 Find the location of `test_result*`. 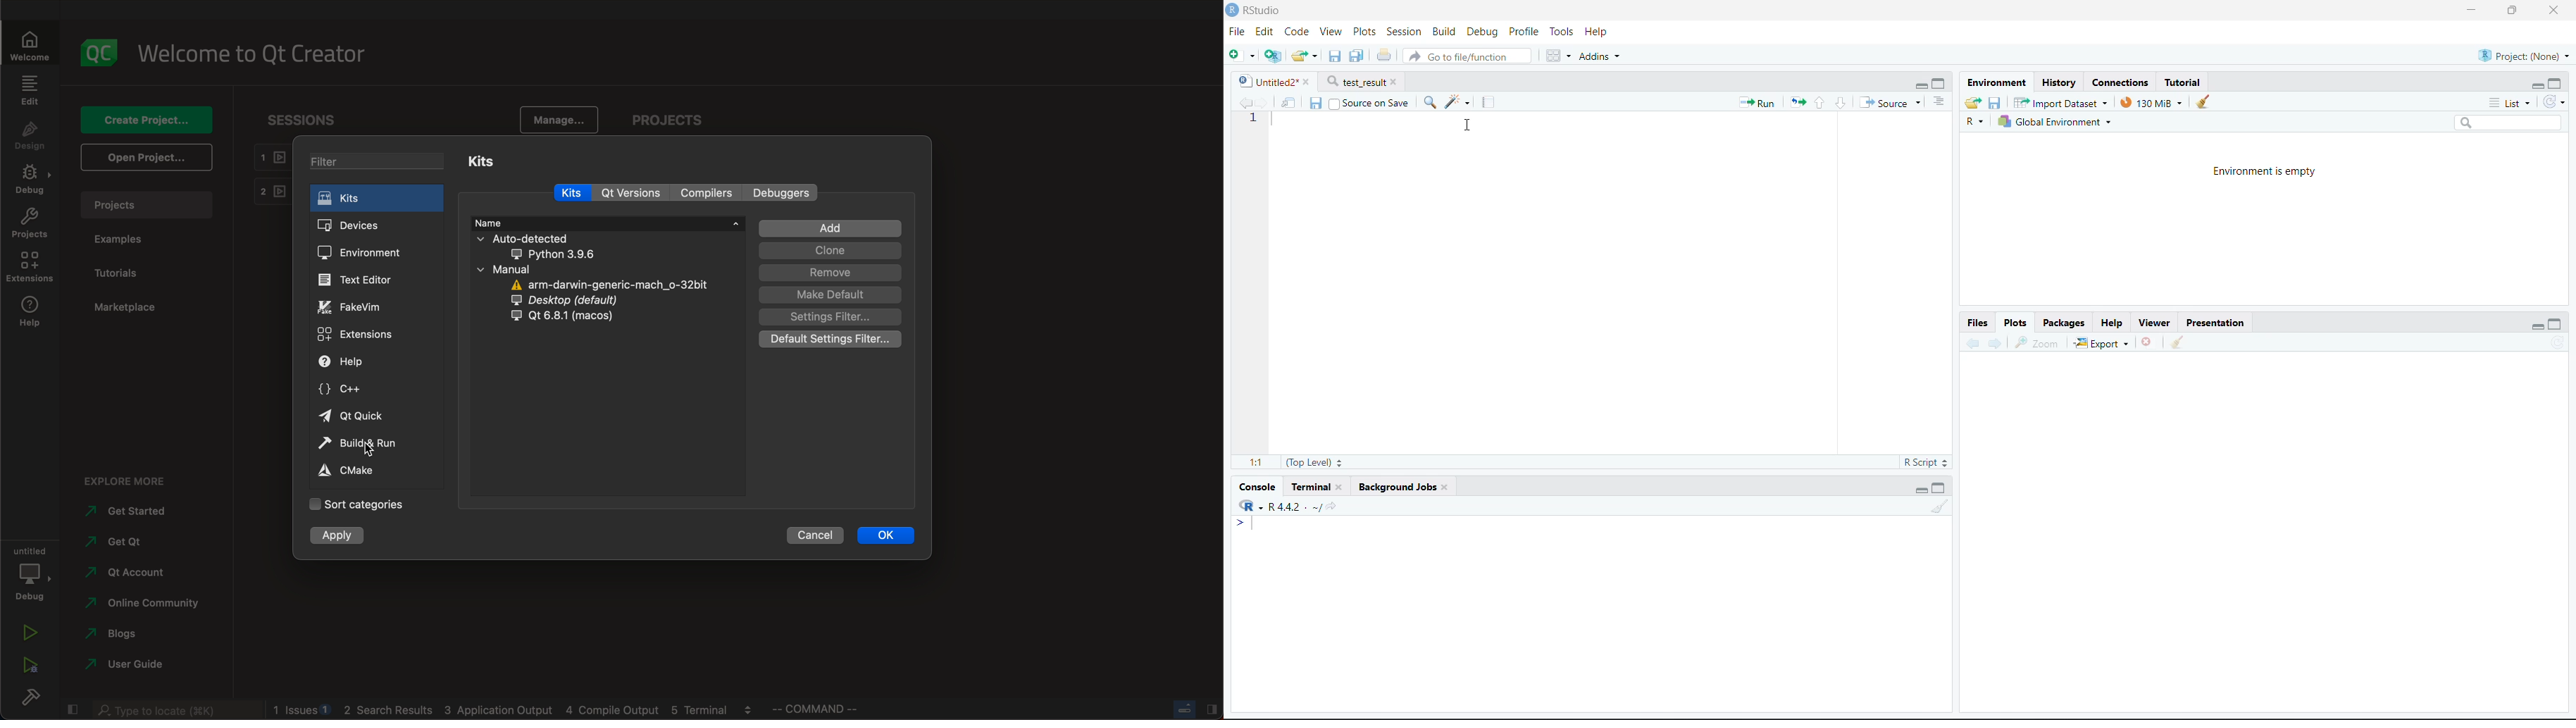

test_result* is located at coordinates (1364, 81).